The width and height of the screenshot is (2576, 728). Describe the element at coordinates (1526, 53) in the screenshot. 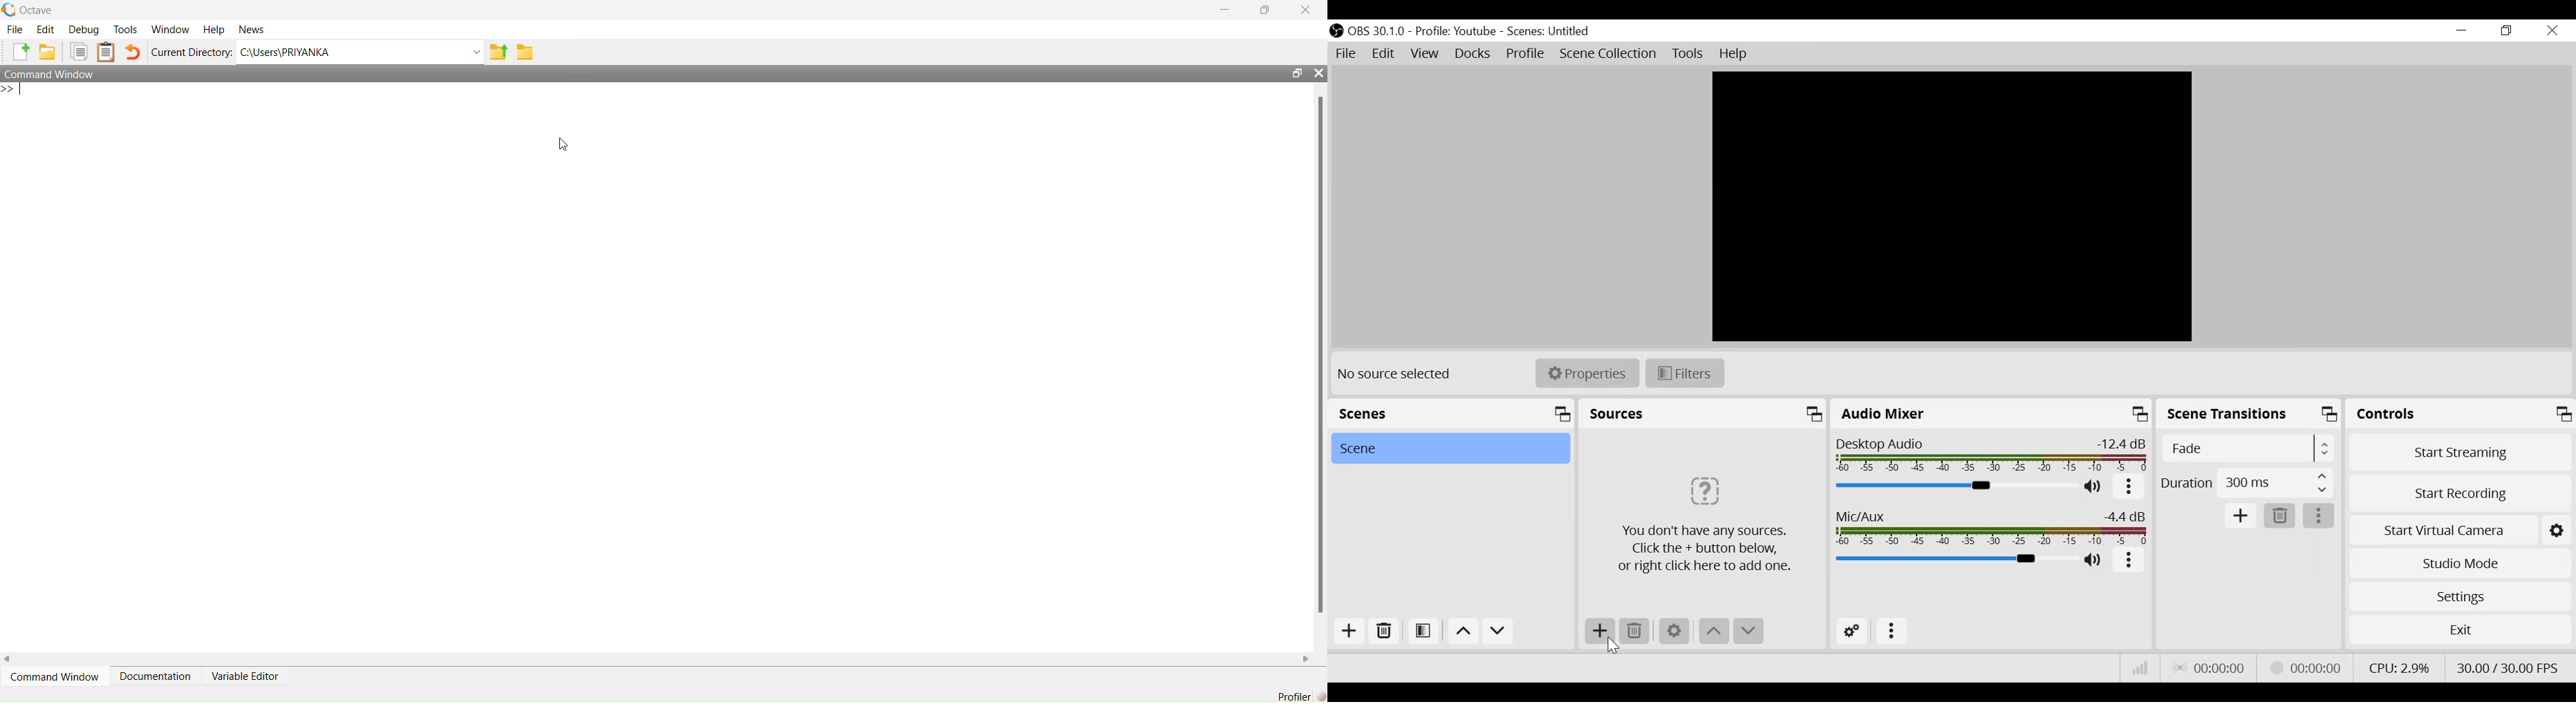

I see `Profile` at that location.